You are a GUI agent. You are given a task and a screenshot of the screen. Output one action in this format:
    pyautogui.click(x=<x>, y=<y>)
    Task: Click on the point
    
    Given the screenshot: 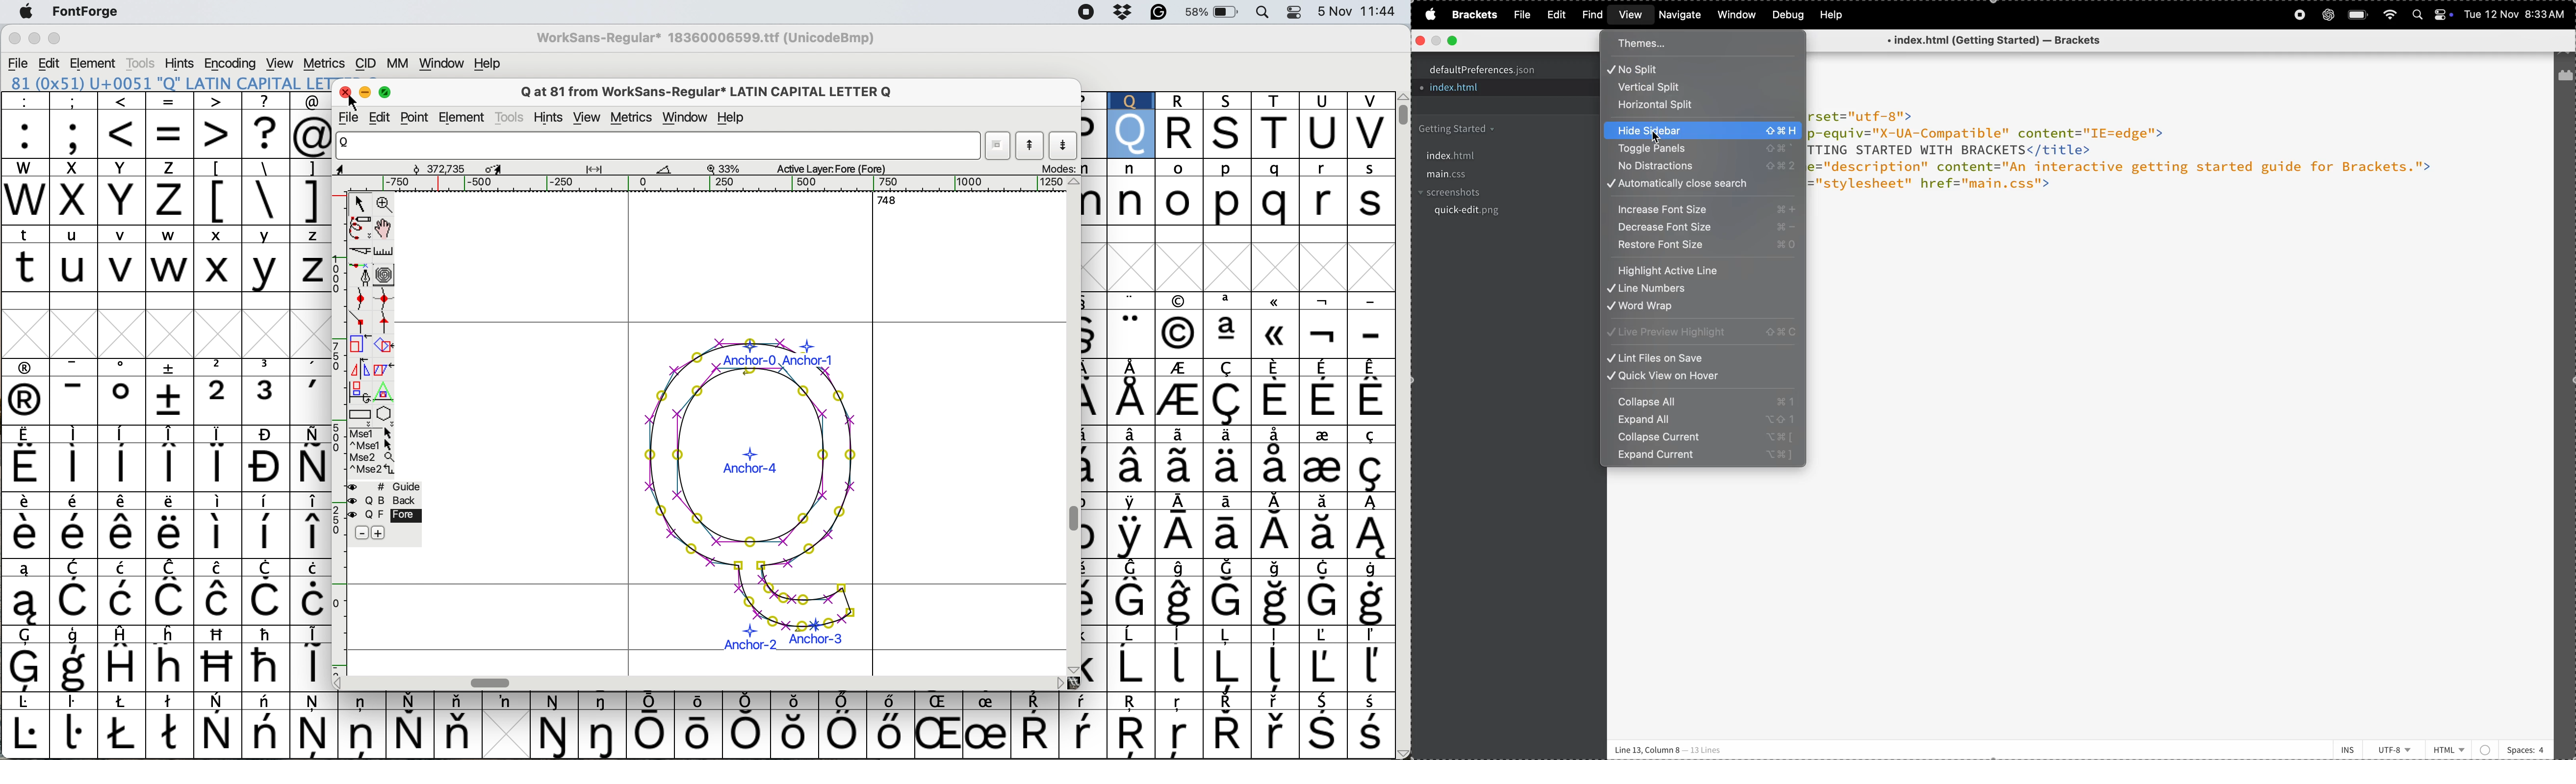 What is the action you would take?
    pyautogui.click(x=417, y=117)
    